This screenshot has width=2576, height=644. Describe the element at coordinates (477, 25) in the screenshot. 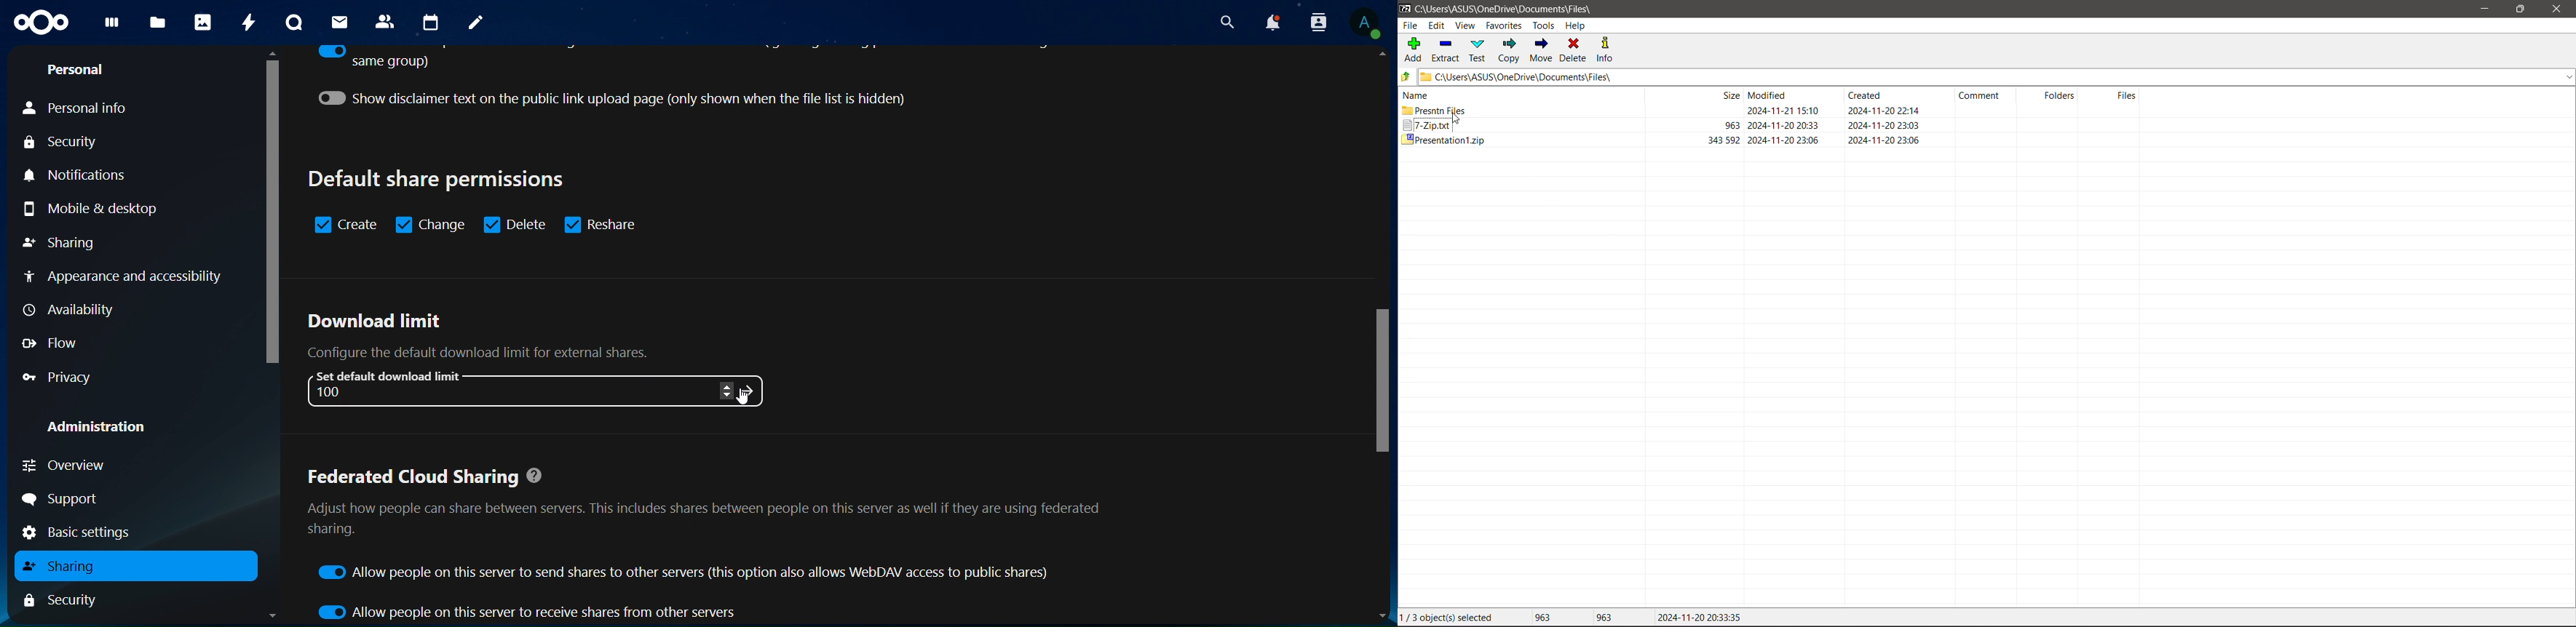

I see `notes` at that location.